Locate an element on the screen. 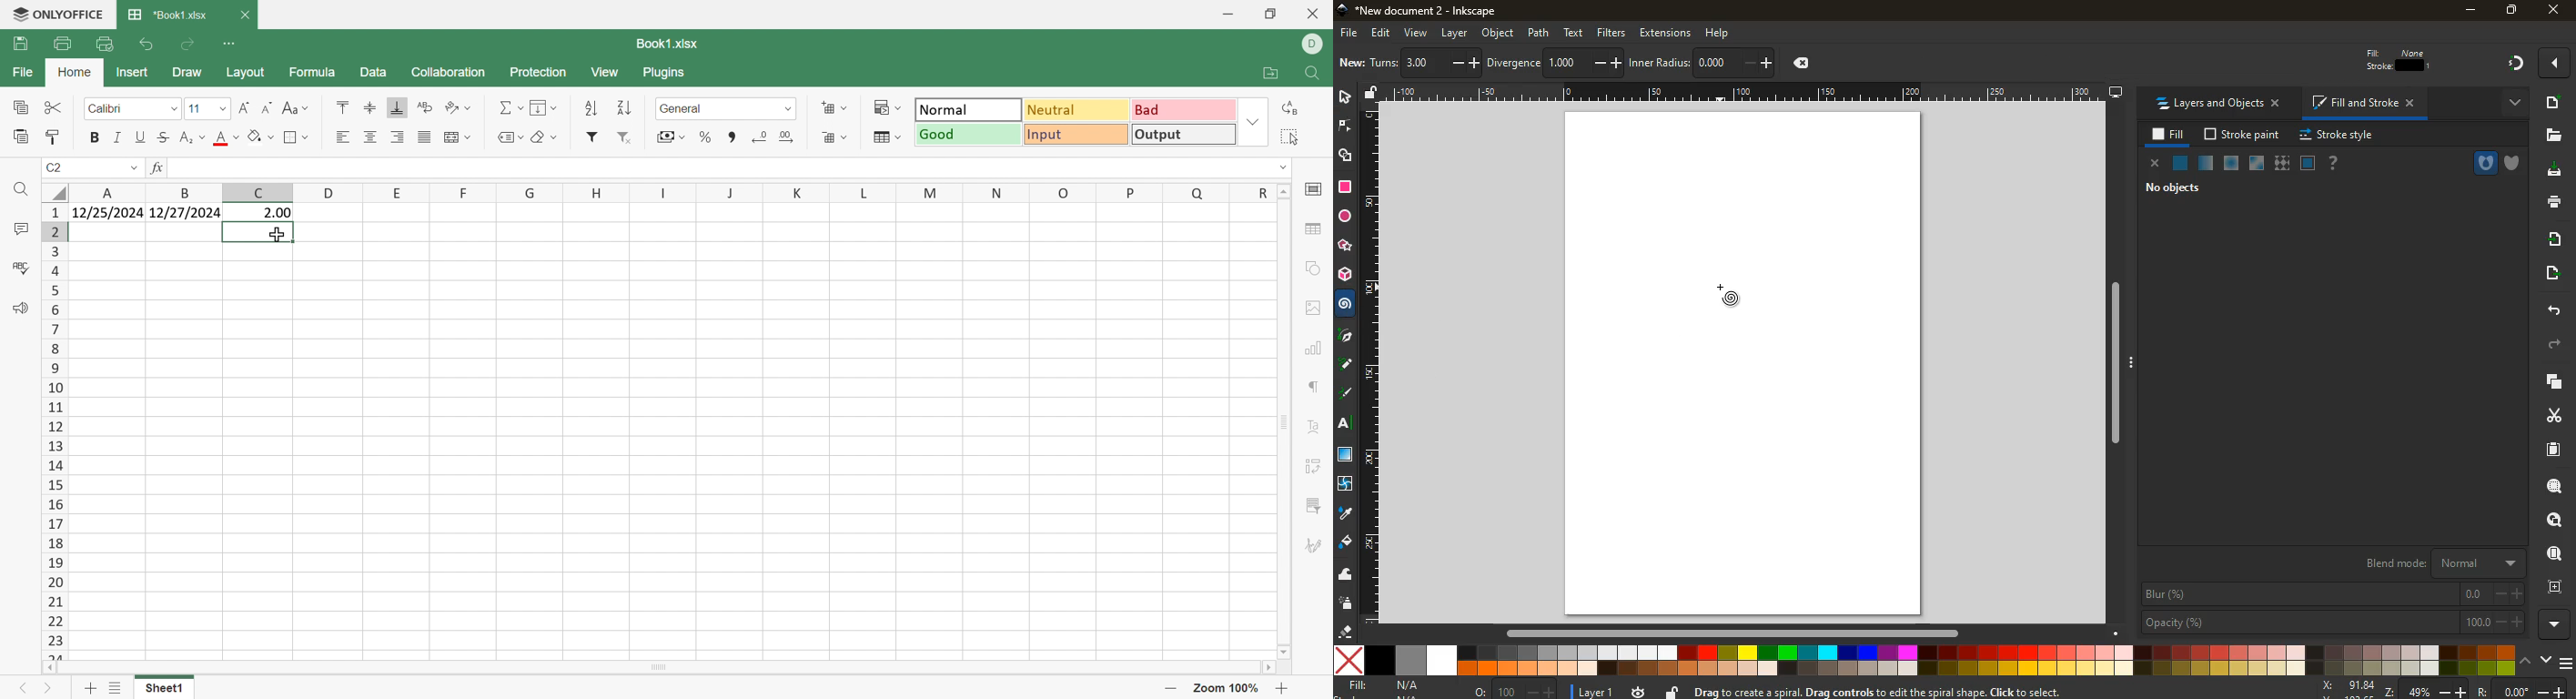  ice is located at coordinates (2227, 164).